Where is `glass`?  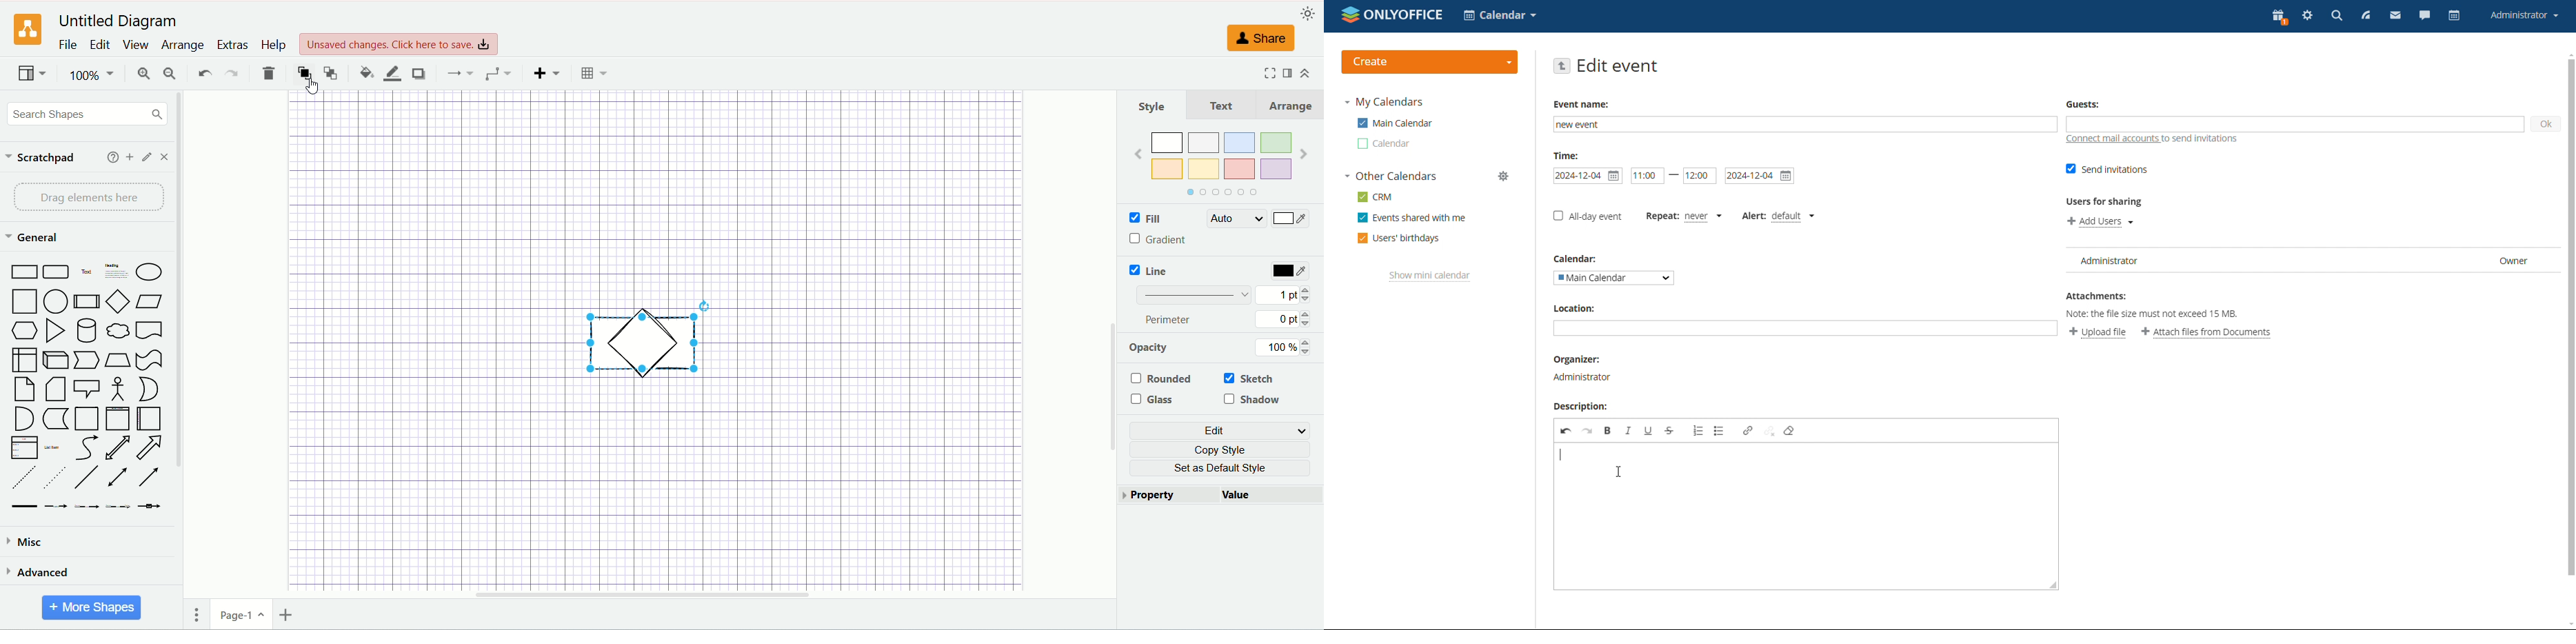
glass is located at coordinates (1153, 400).